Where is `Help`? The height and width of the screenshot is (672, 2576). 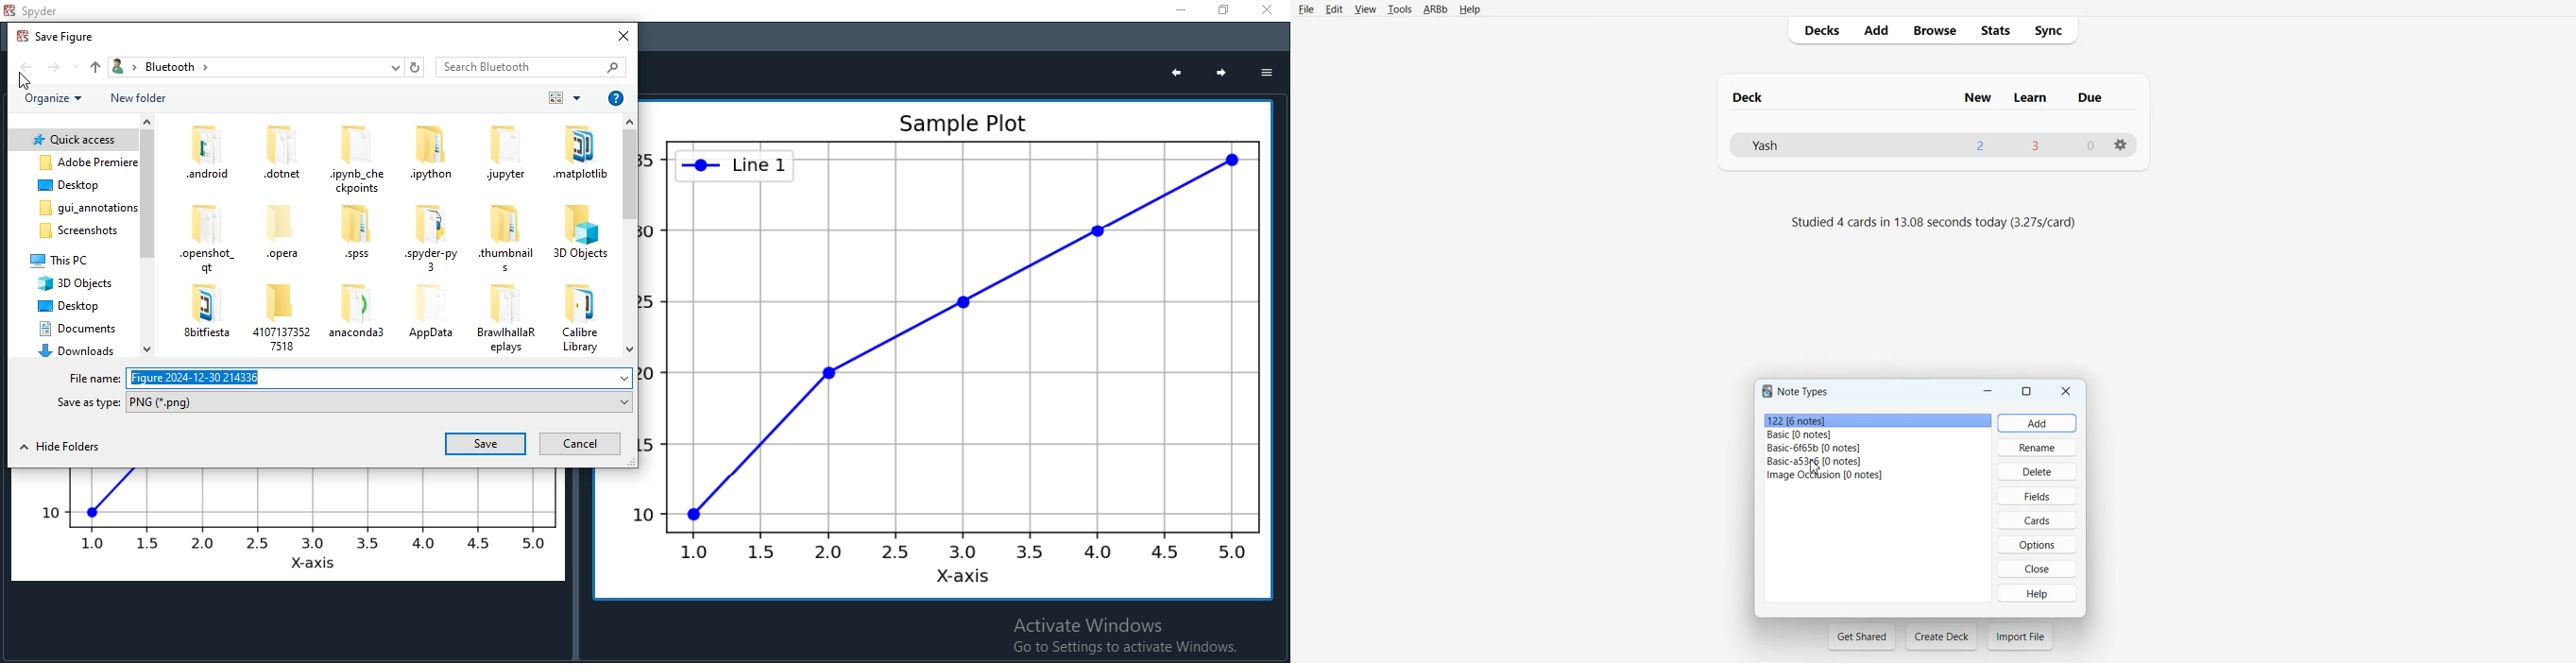 Help is located at coordinates (2037, 593).